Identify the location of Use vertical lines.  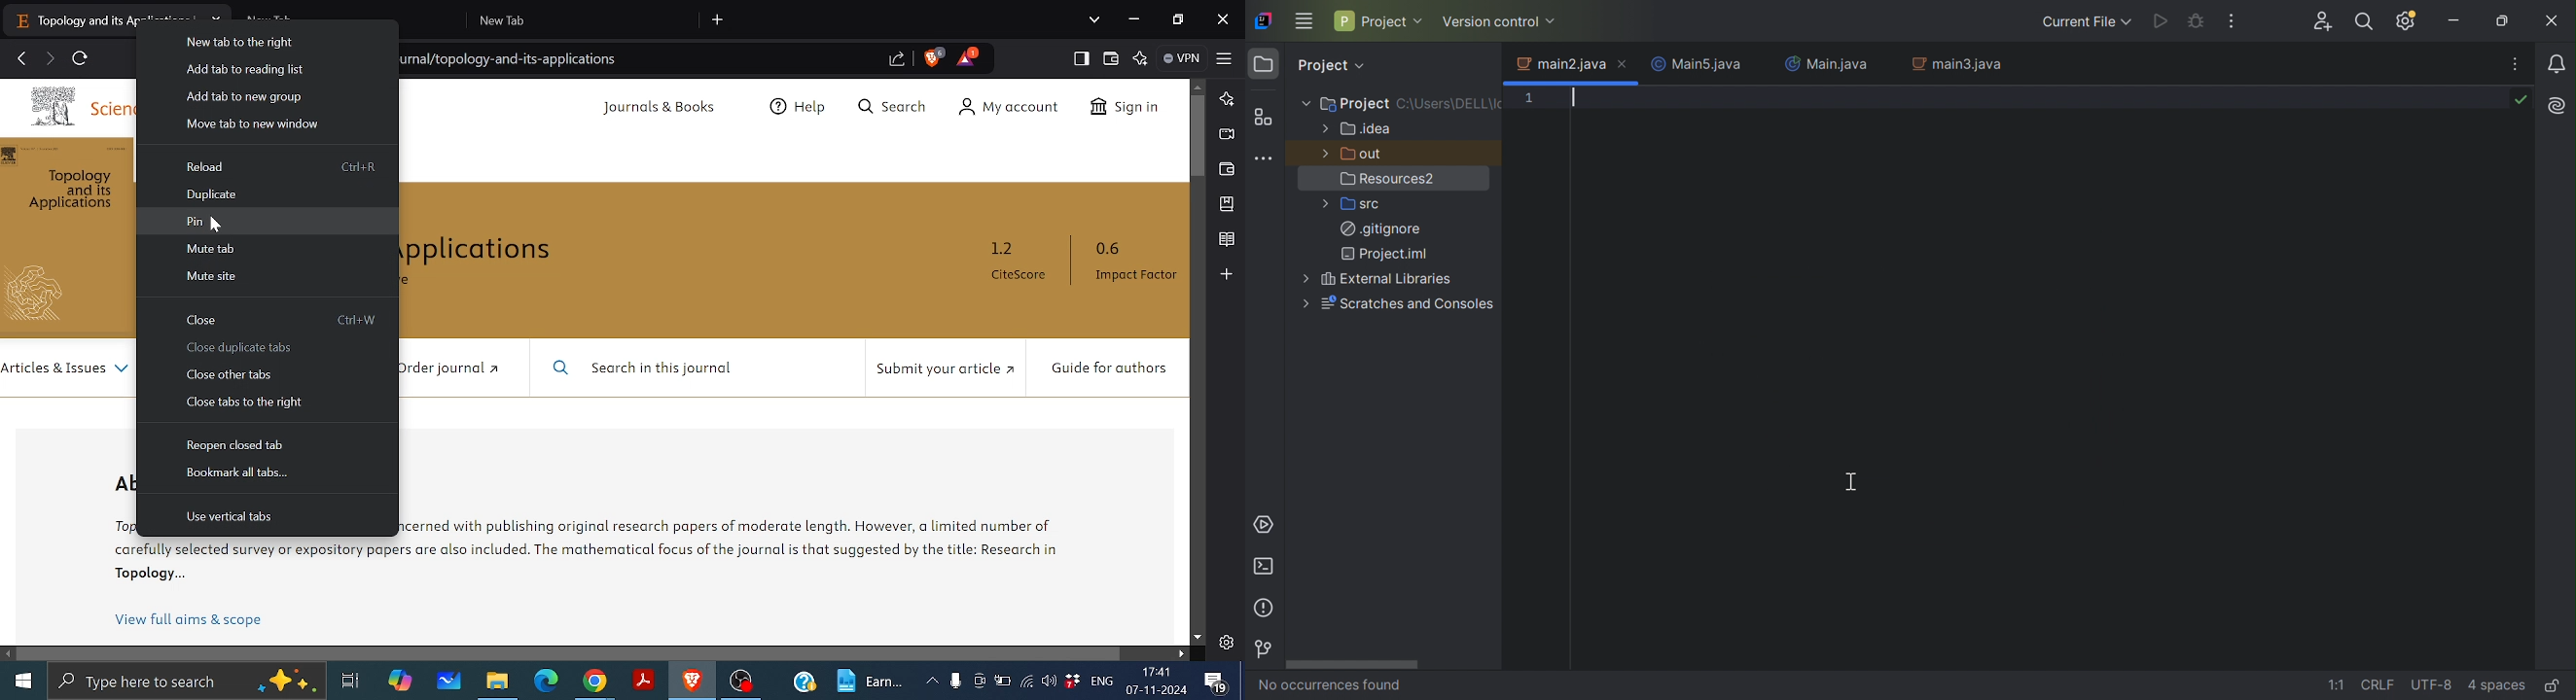
(228, 518).